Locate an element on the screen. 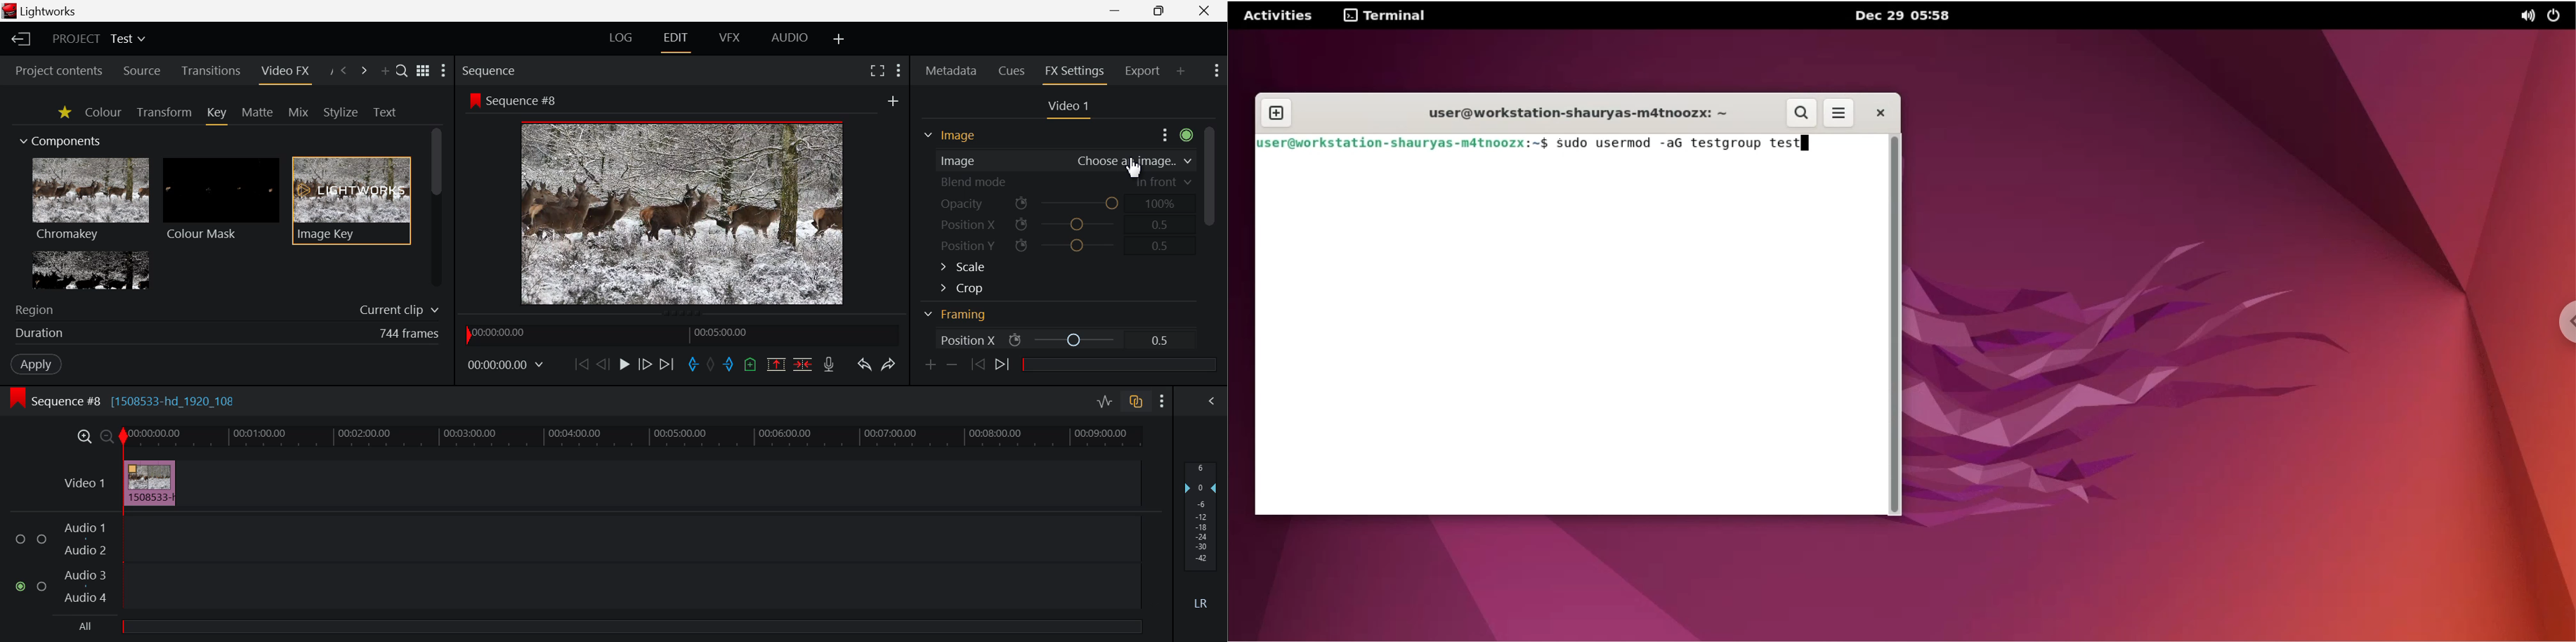 The image size is (2576, 644). choose an image is located at coordinates (1134, 161).